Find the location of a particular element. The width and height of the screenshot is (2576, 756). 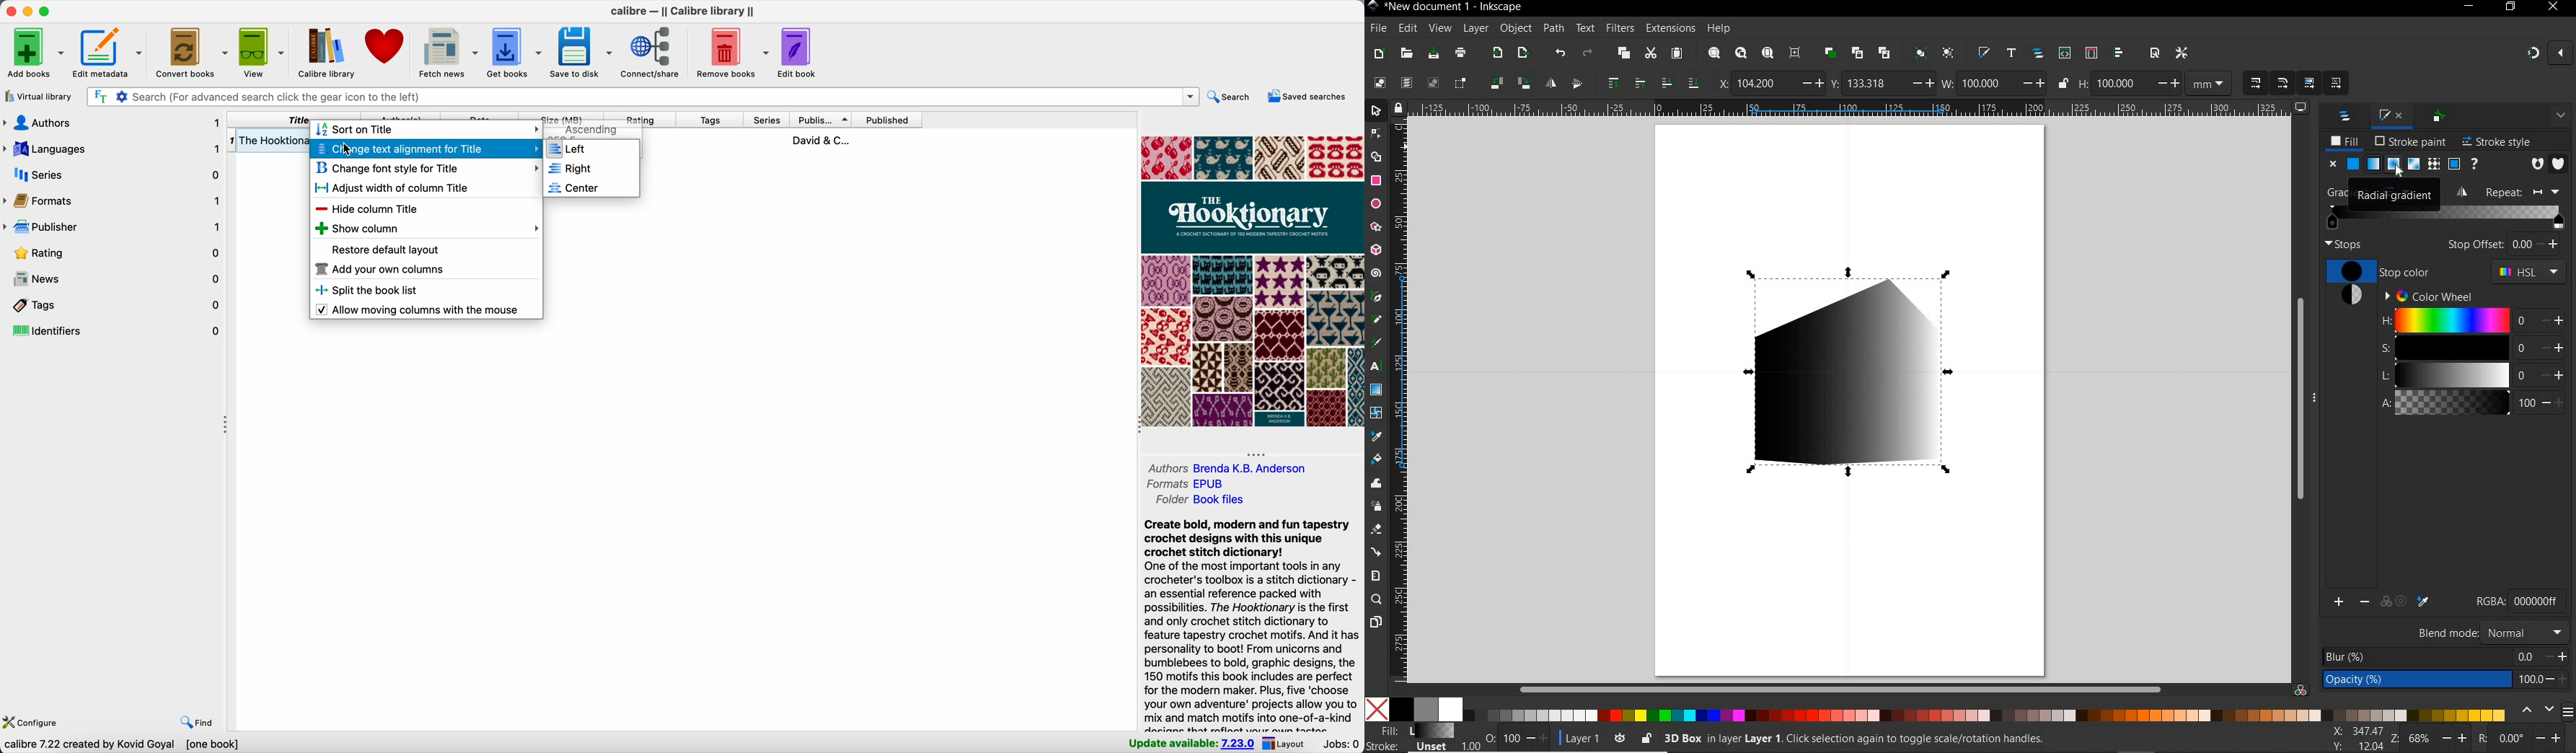

S is located at coordinates (2452, 348).